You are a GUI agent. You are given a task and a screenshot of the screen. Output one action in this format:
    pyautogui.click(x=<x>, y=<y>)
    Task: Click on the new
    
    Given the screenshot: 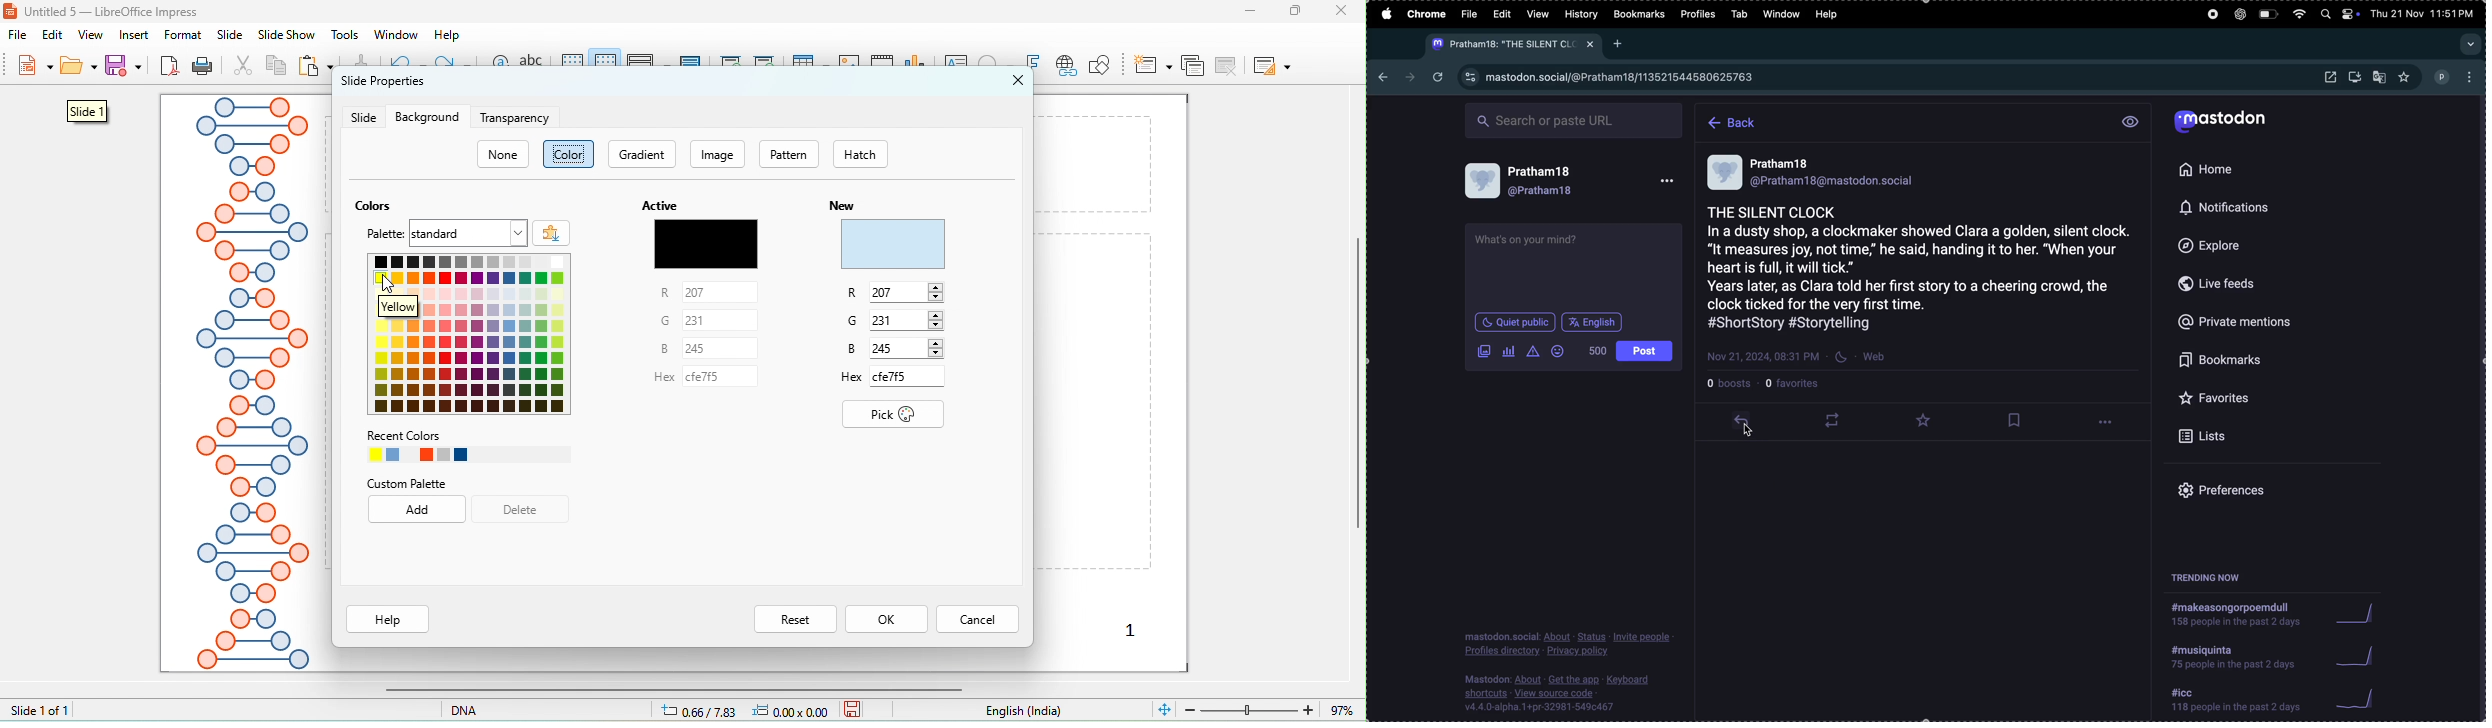 What is the action you would take?
    pyautogui.click(x=33, y=68)
    